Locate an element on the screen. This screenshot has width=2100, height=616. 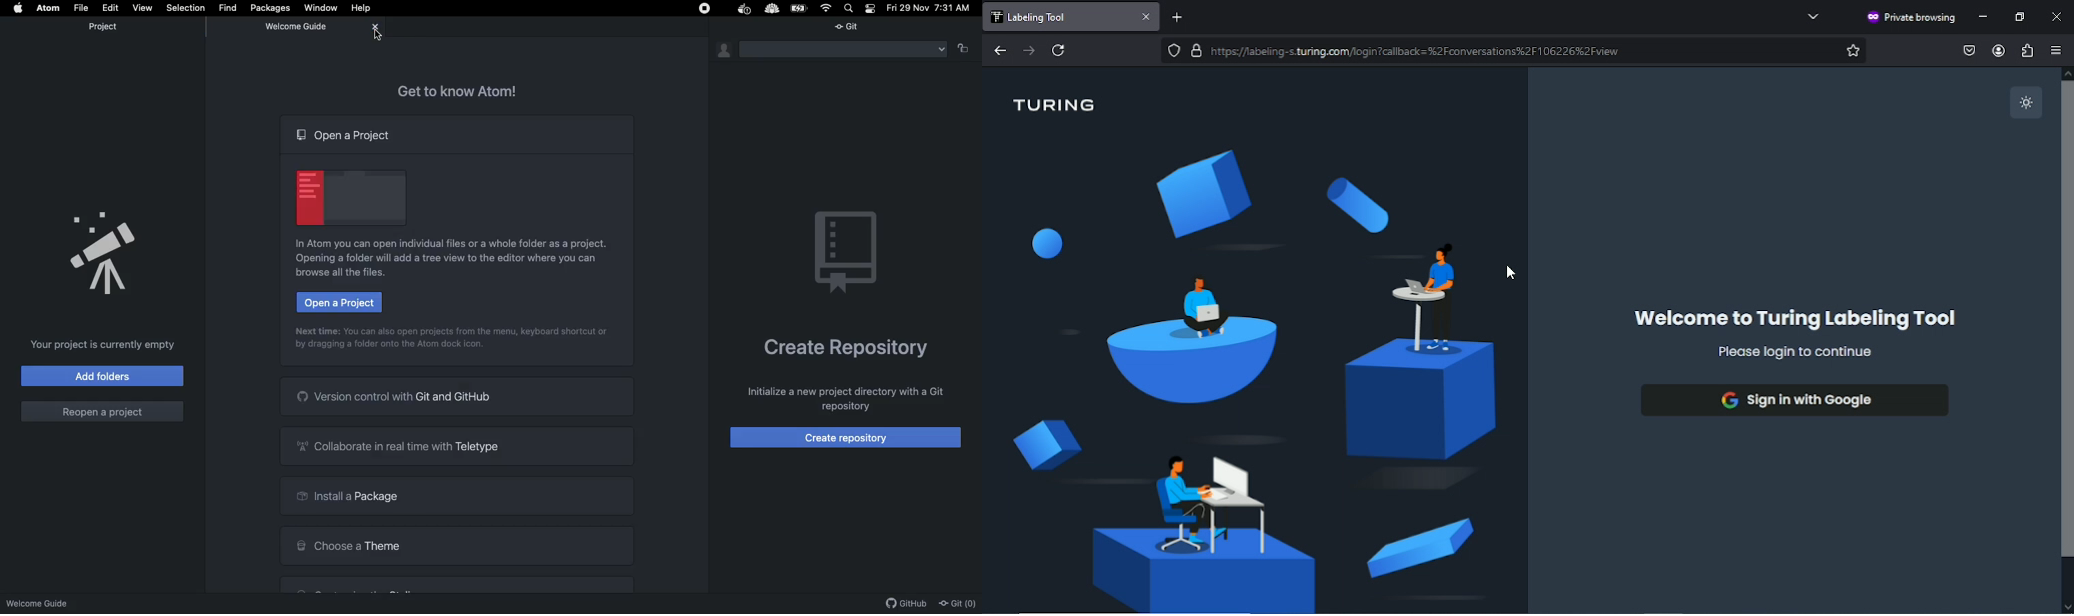
unlock  is located at coordinates (963, 52).